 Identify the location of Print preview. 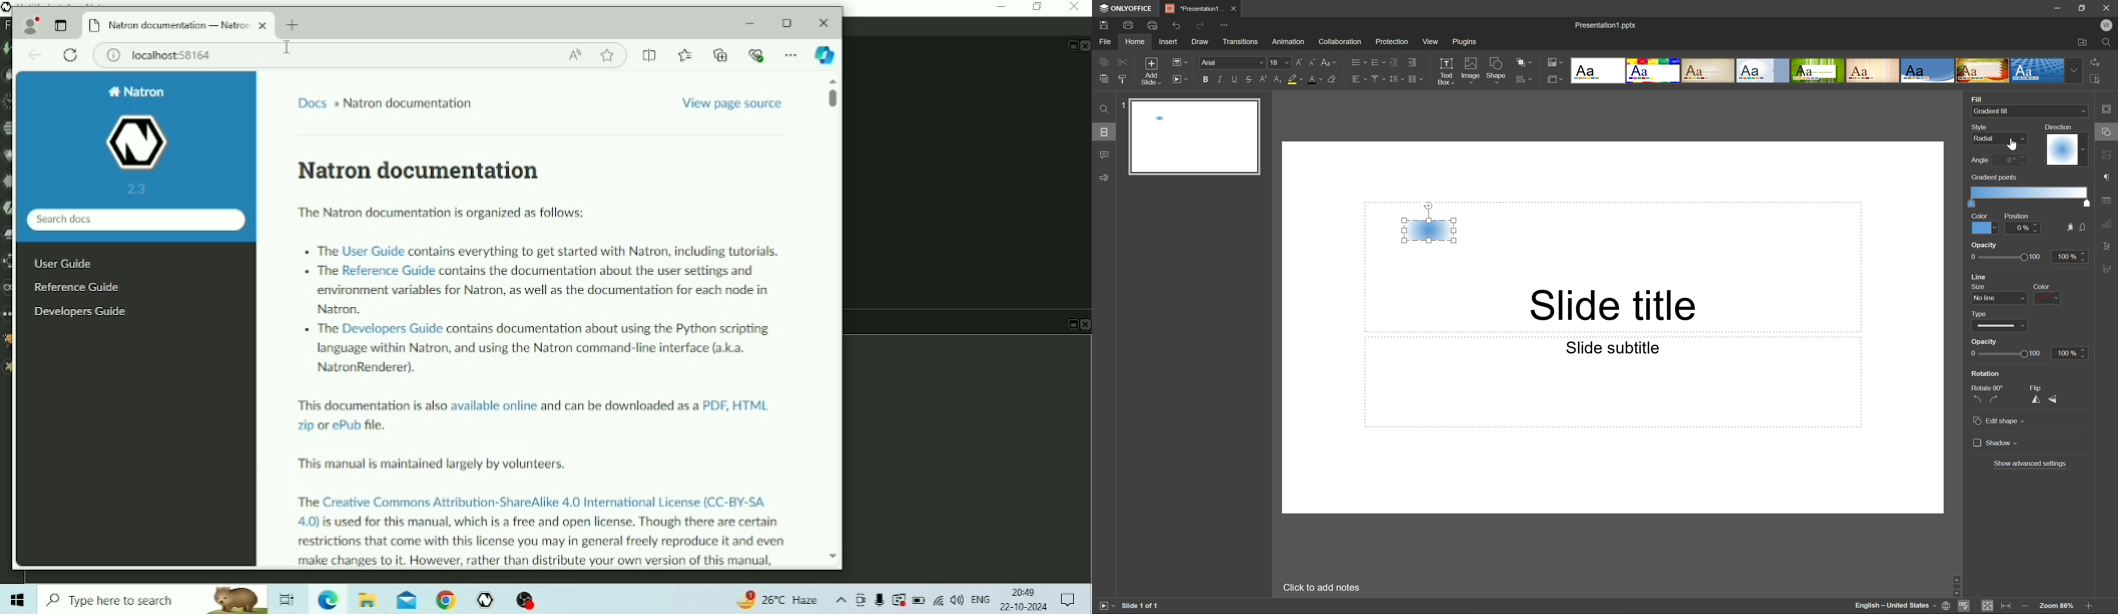
(1153, 25).